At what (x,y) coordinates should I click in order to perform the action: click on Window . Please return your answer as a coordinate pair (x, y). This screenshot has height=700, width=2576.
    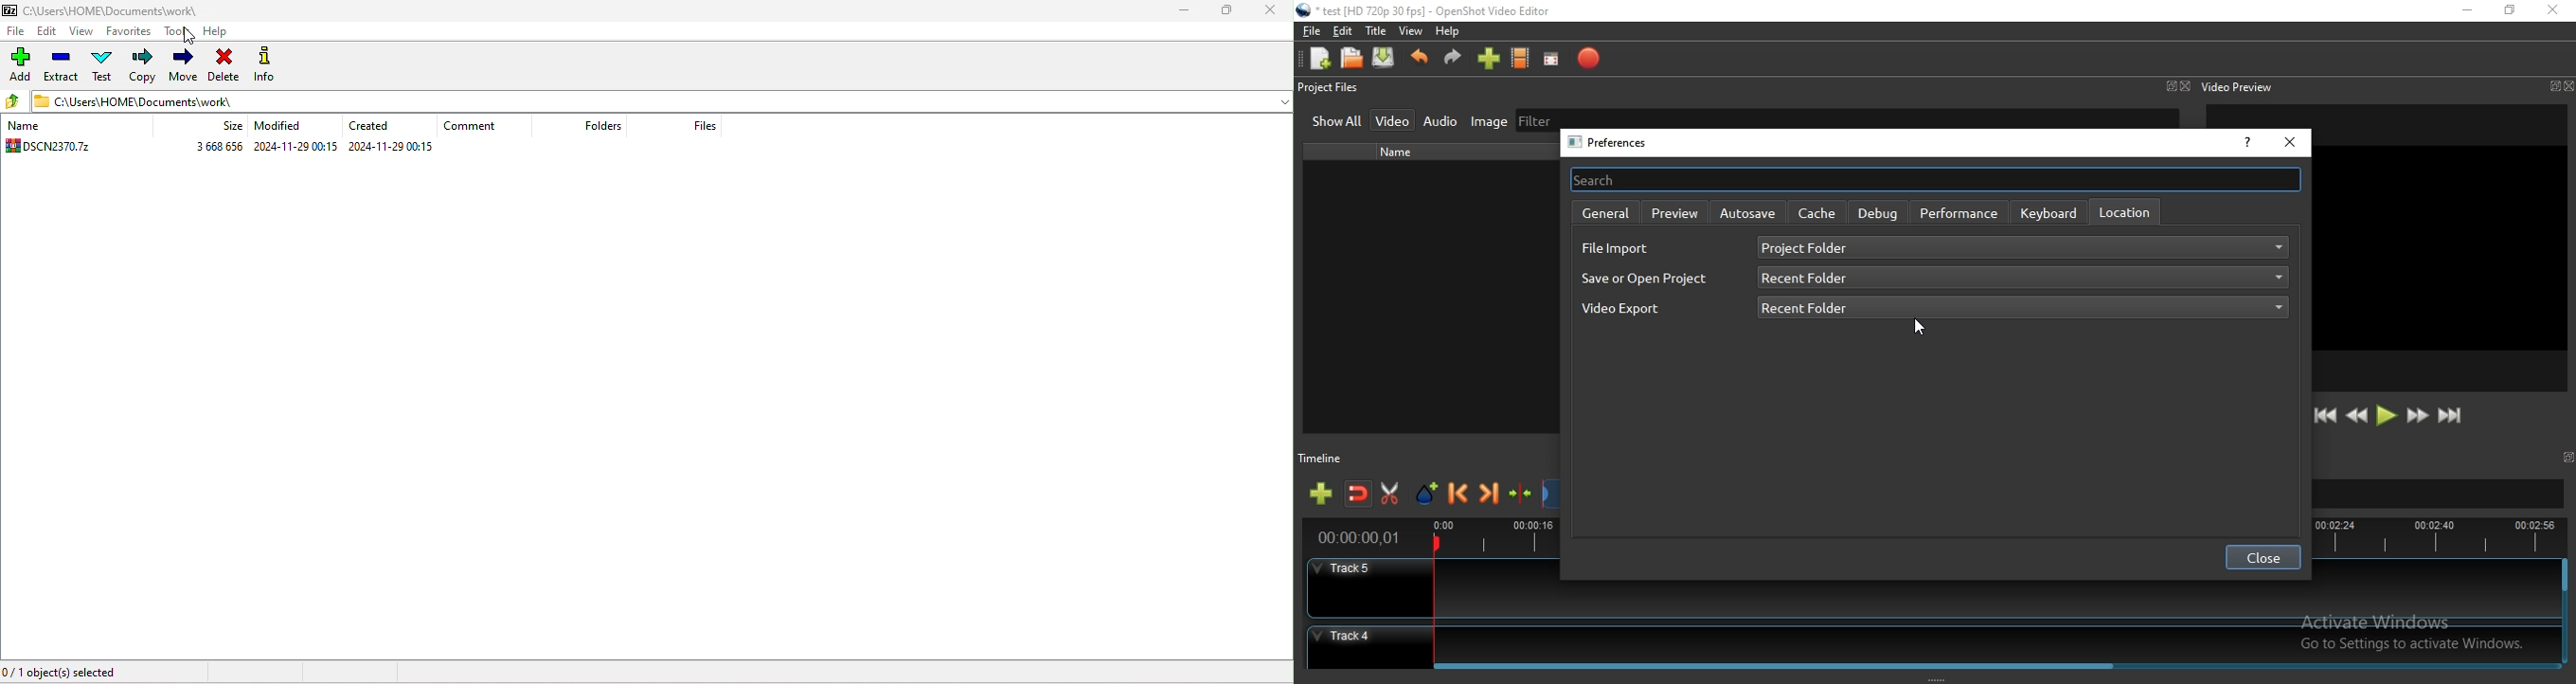
    Looking at the image, I should click on (2170, 86).